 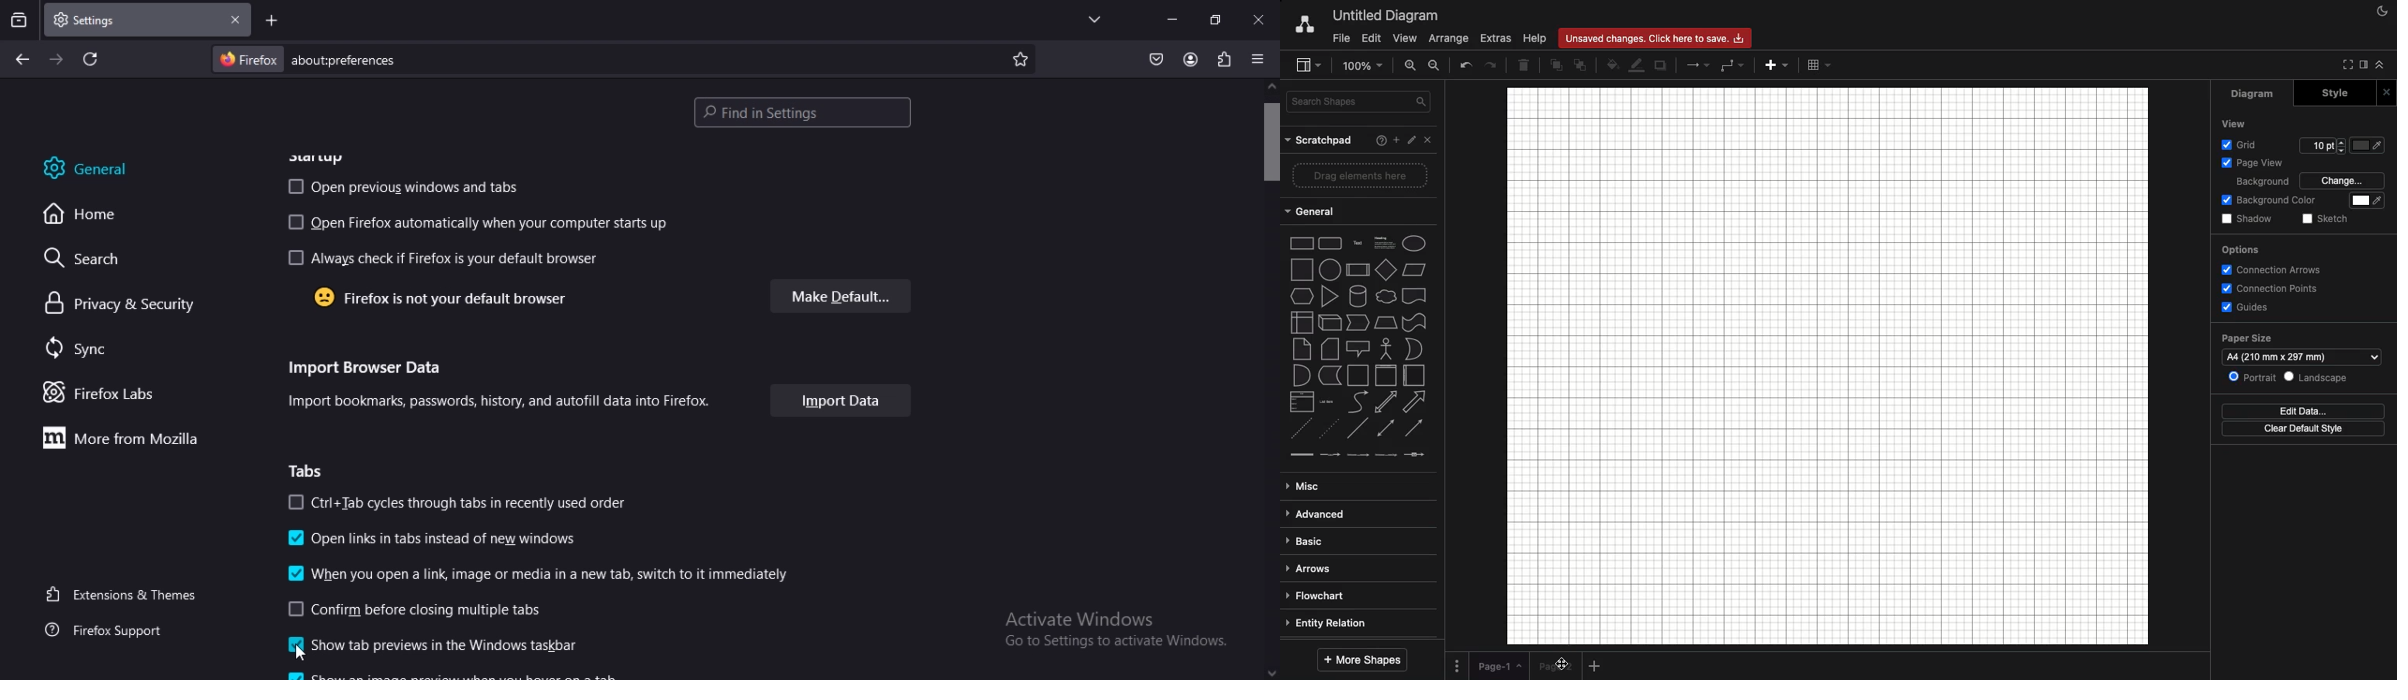 I want to click on Duplicate , so click(x=1660, y=67).